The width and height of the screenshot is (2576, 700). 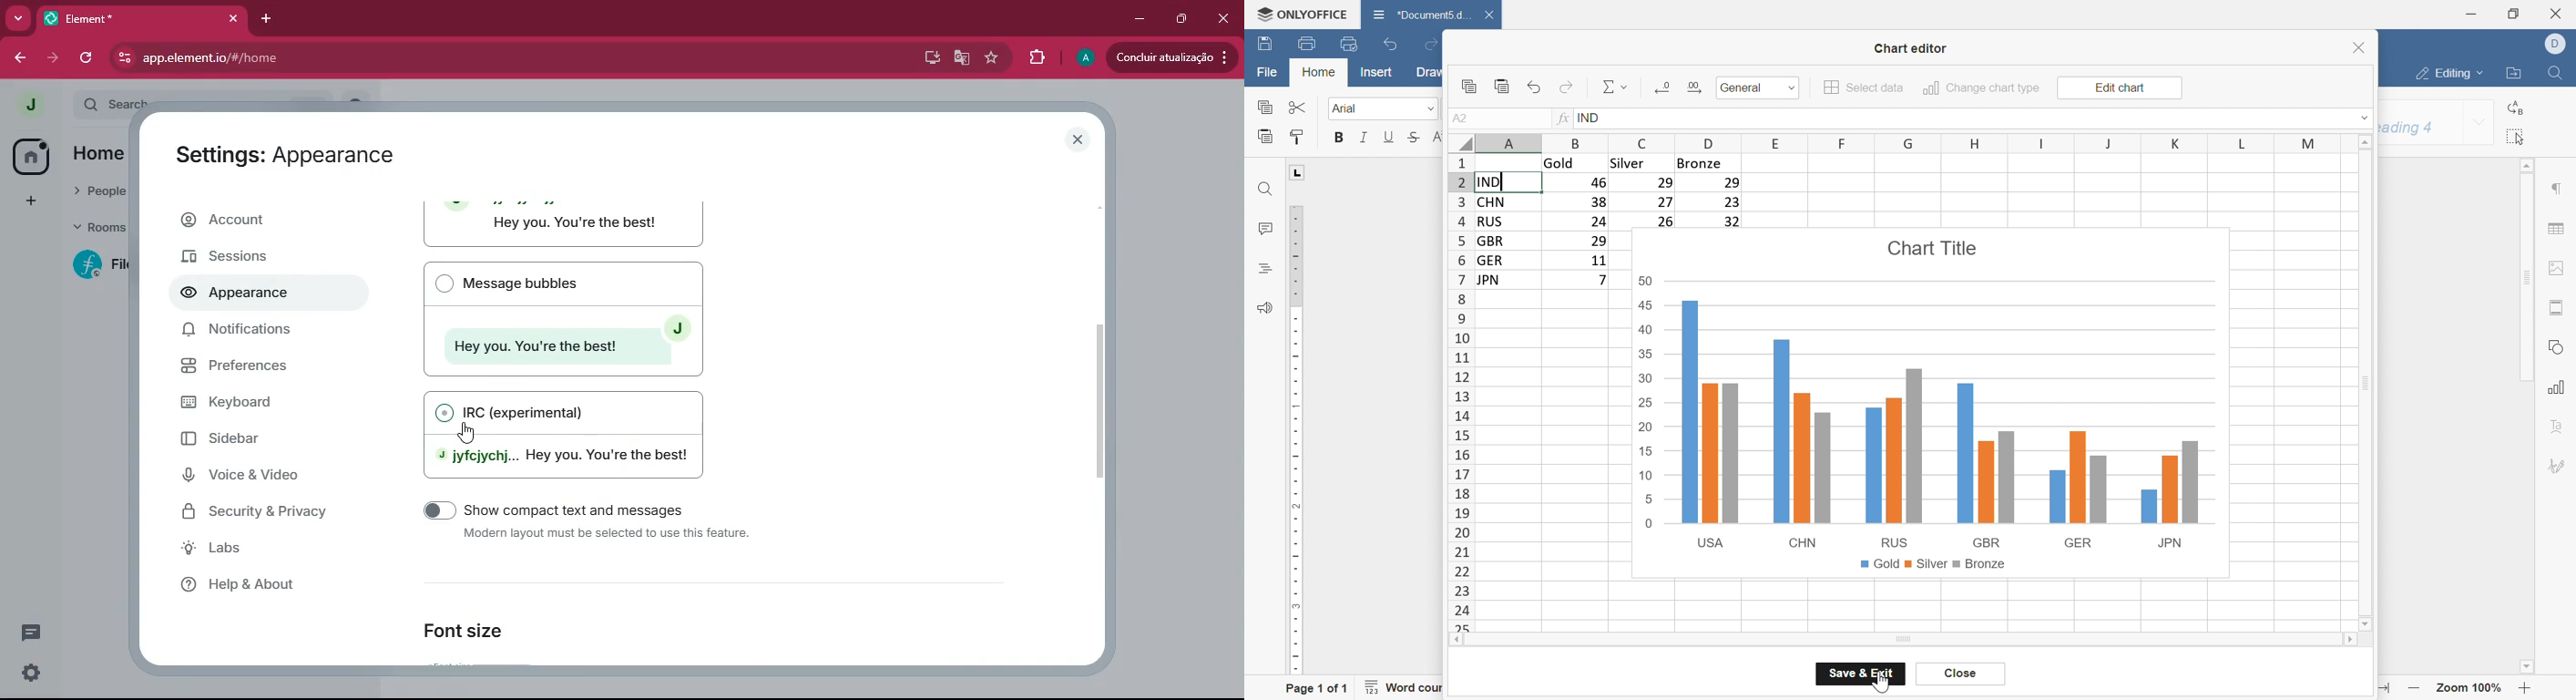 What do you see at coordinates (2557, 188) in the screenshot?
I see `paragraph settings` at bounding box center [2557, 188].